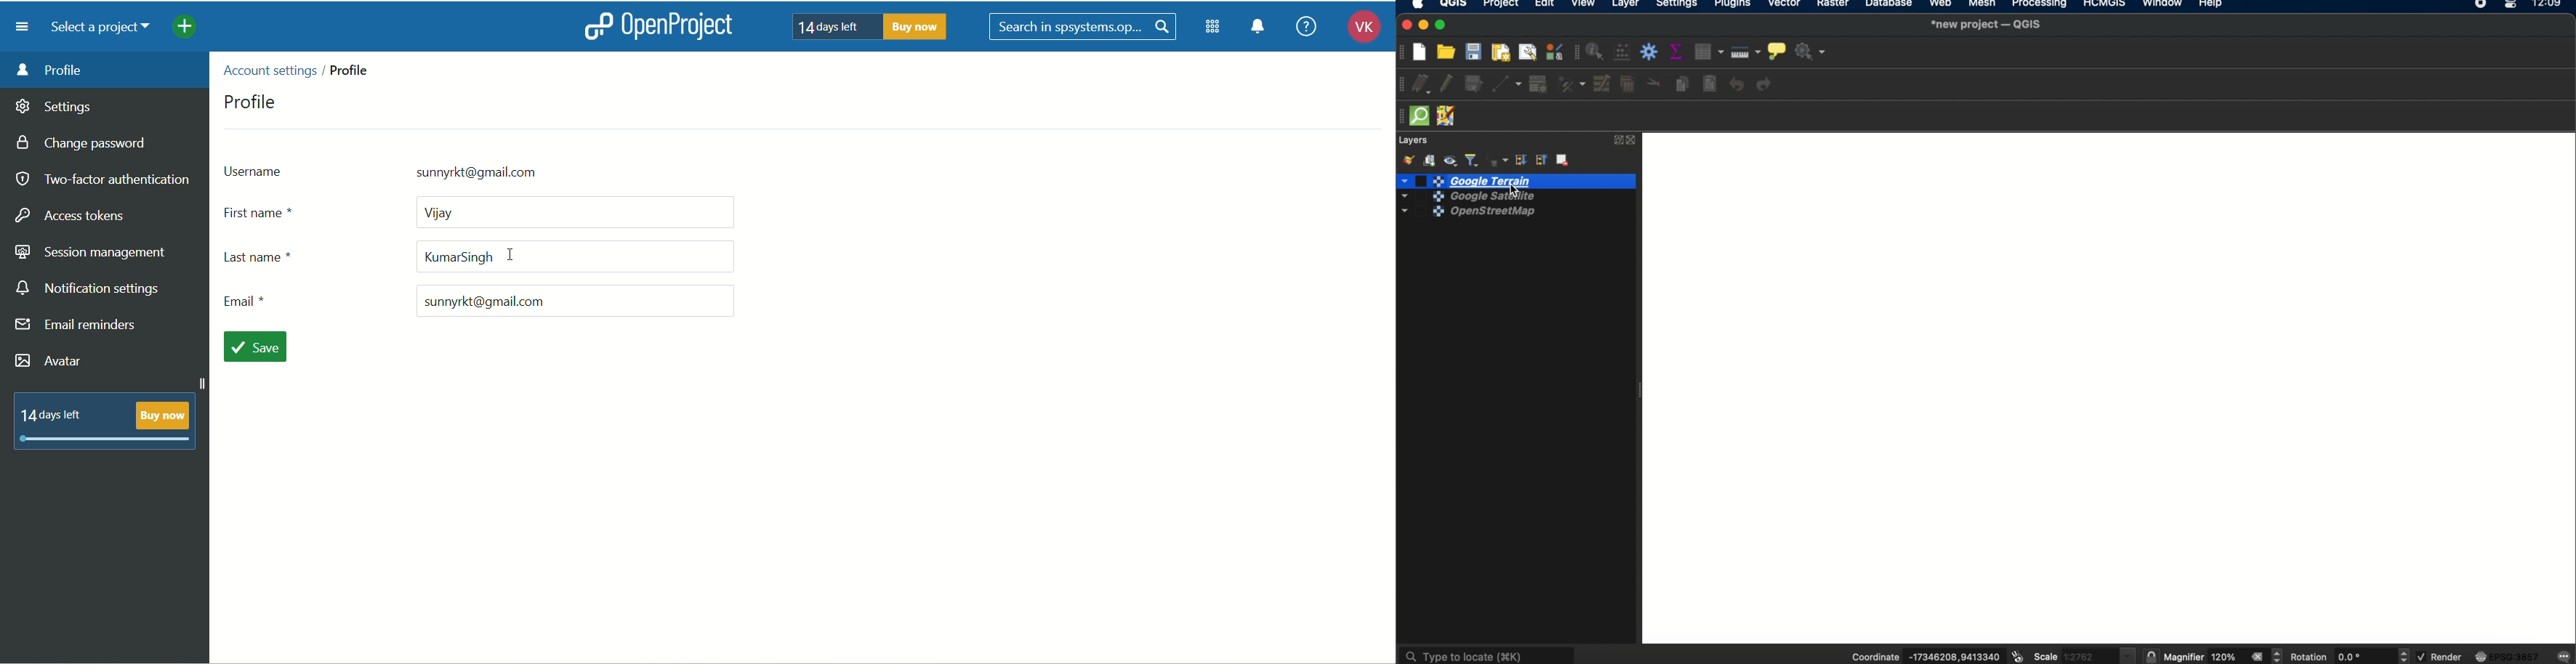 This screenshot has height=672, width=2576. Describe the element at coordinates (1679, 52) in the screenshot. I see `show summary statistics` at that location.